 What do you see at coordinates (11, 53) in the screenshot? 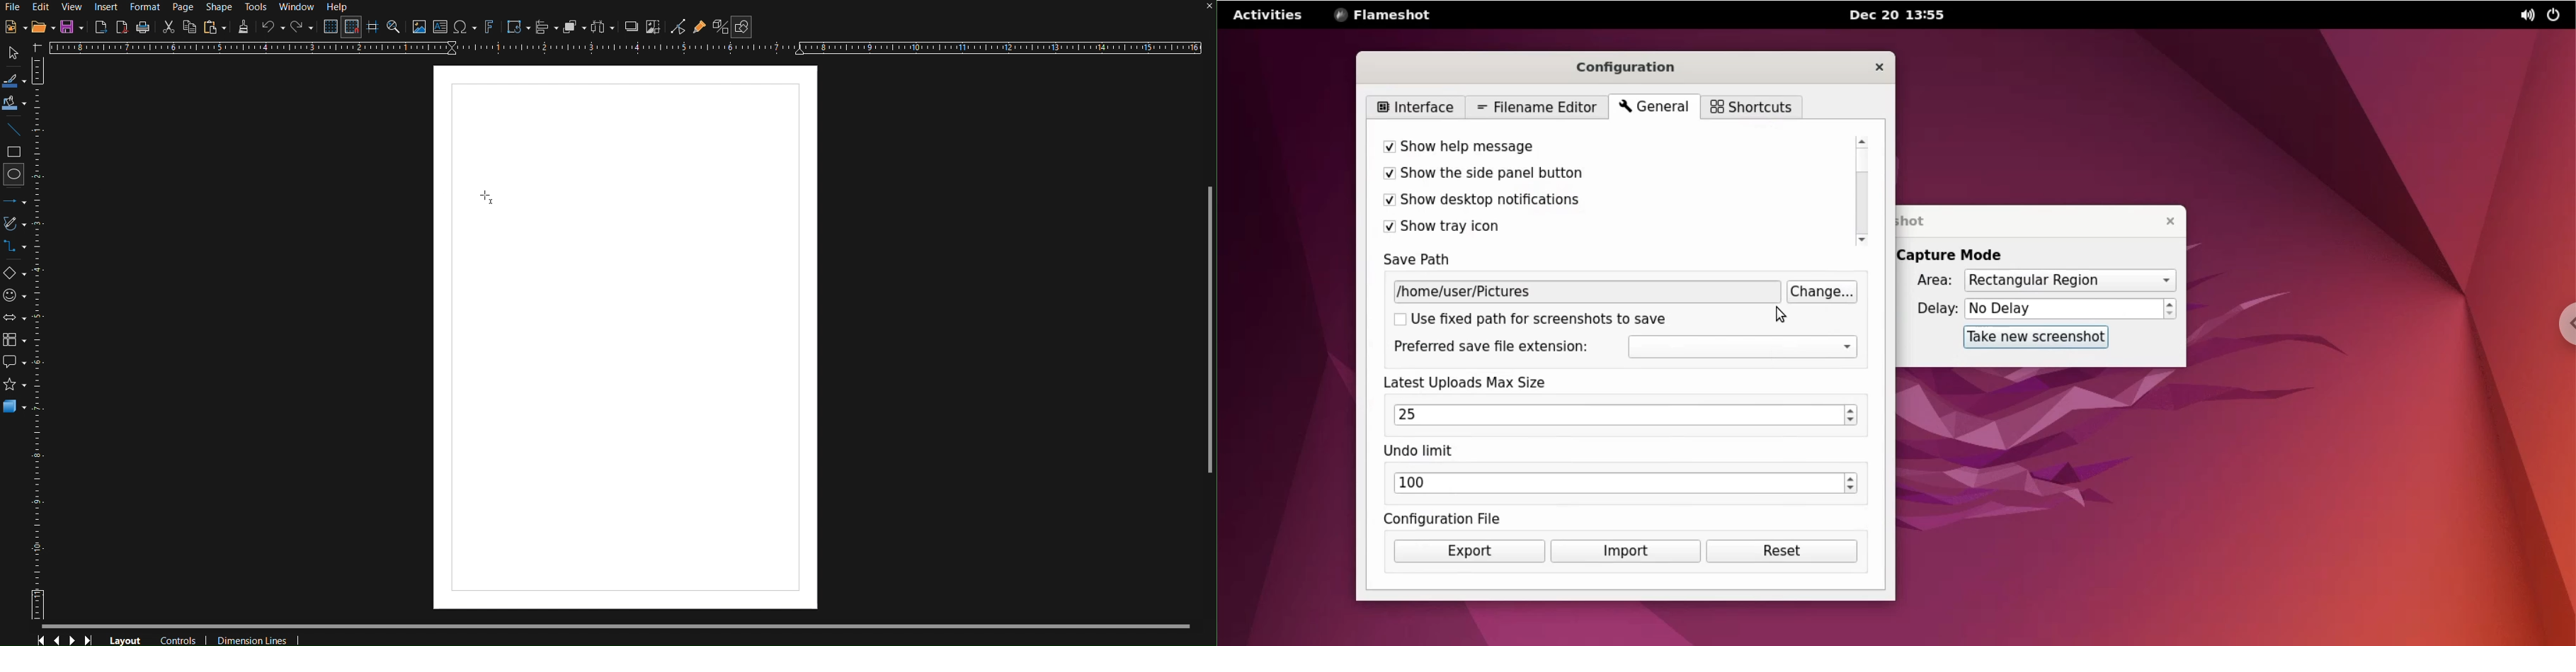
I see `Select` at bounding box center [11, 53].